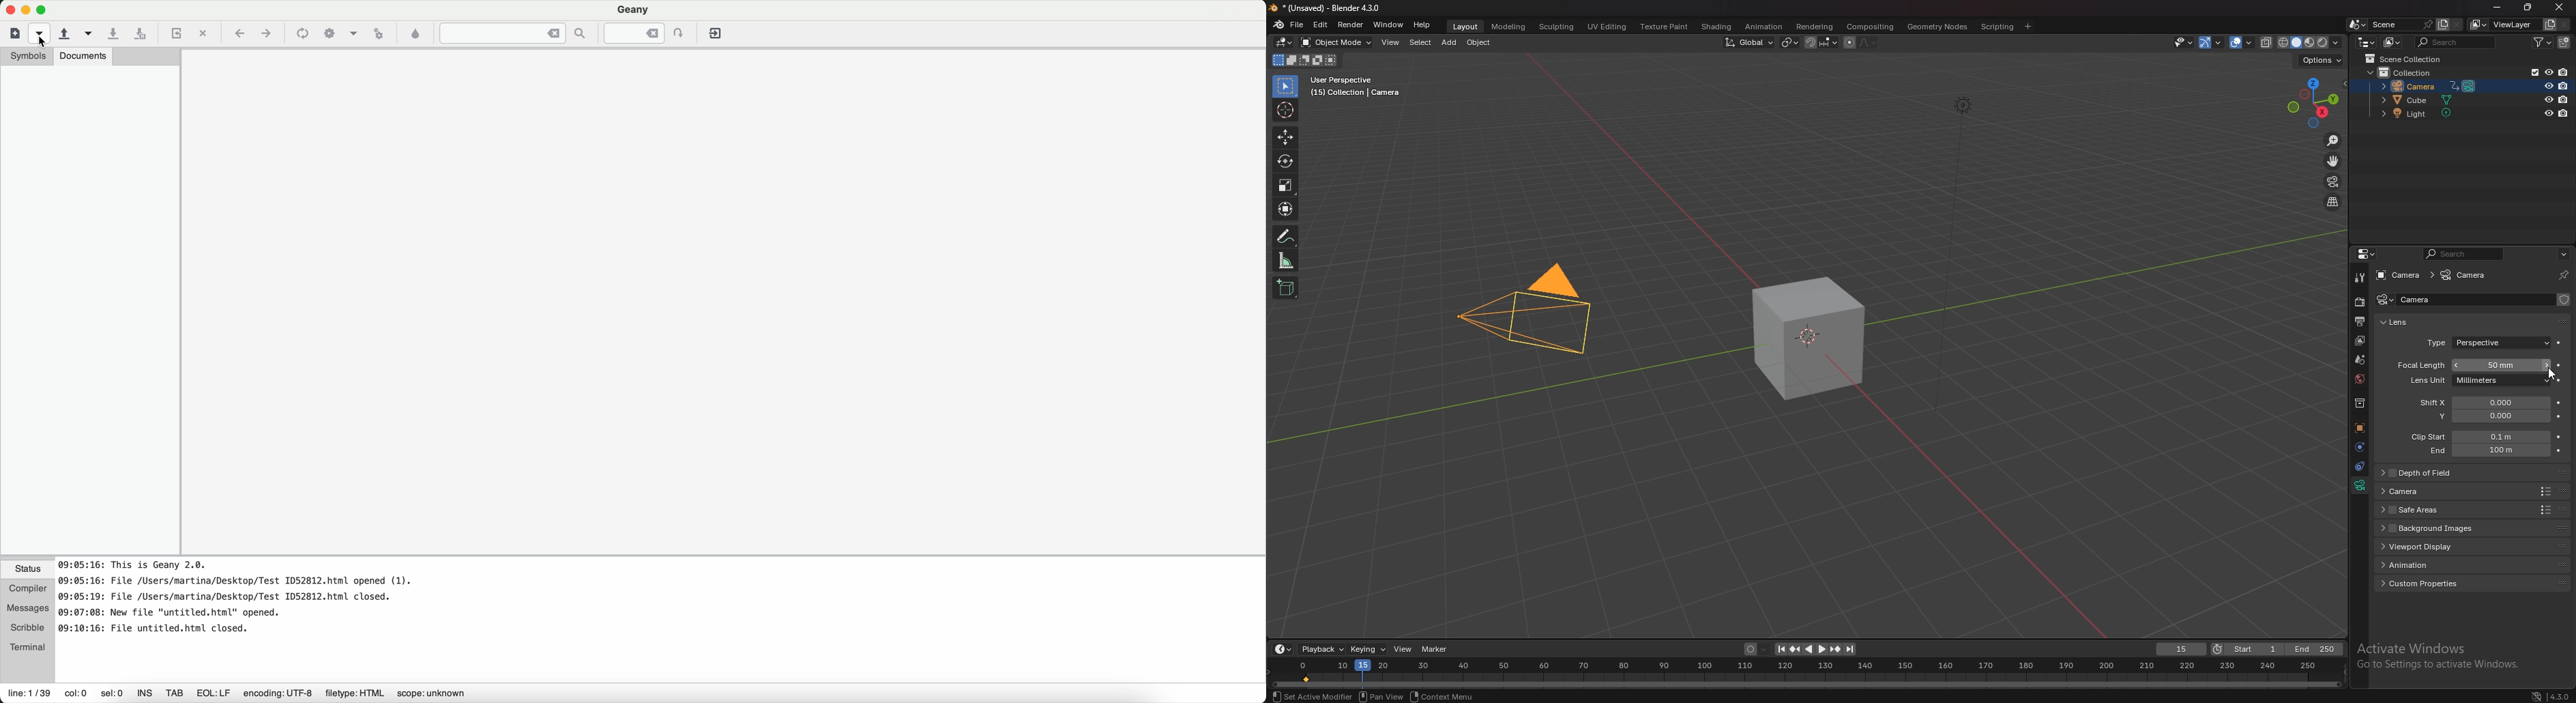 The image size is (2576, 728). Describe the element at coordinates (2547, 87) in the screenshot. I see `hide in viewport` at that location.